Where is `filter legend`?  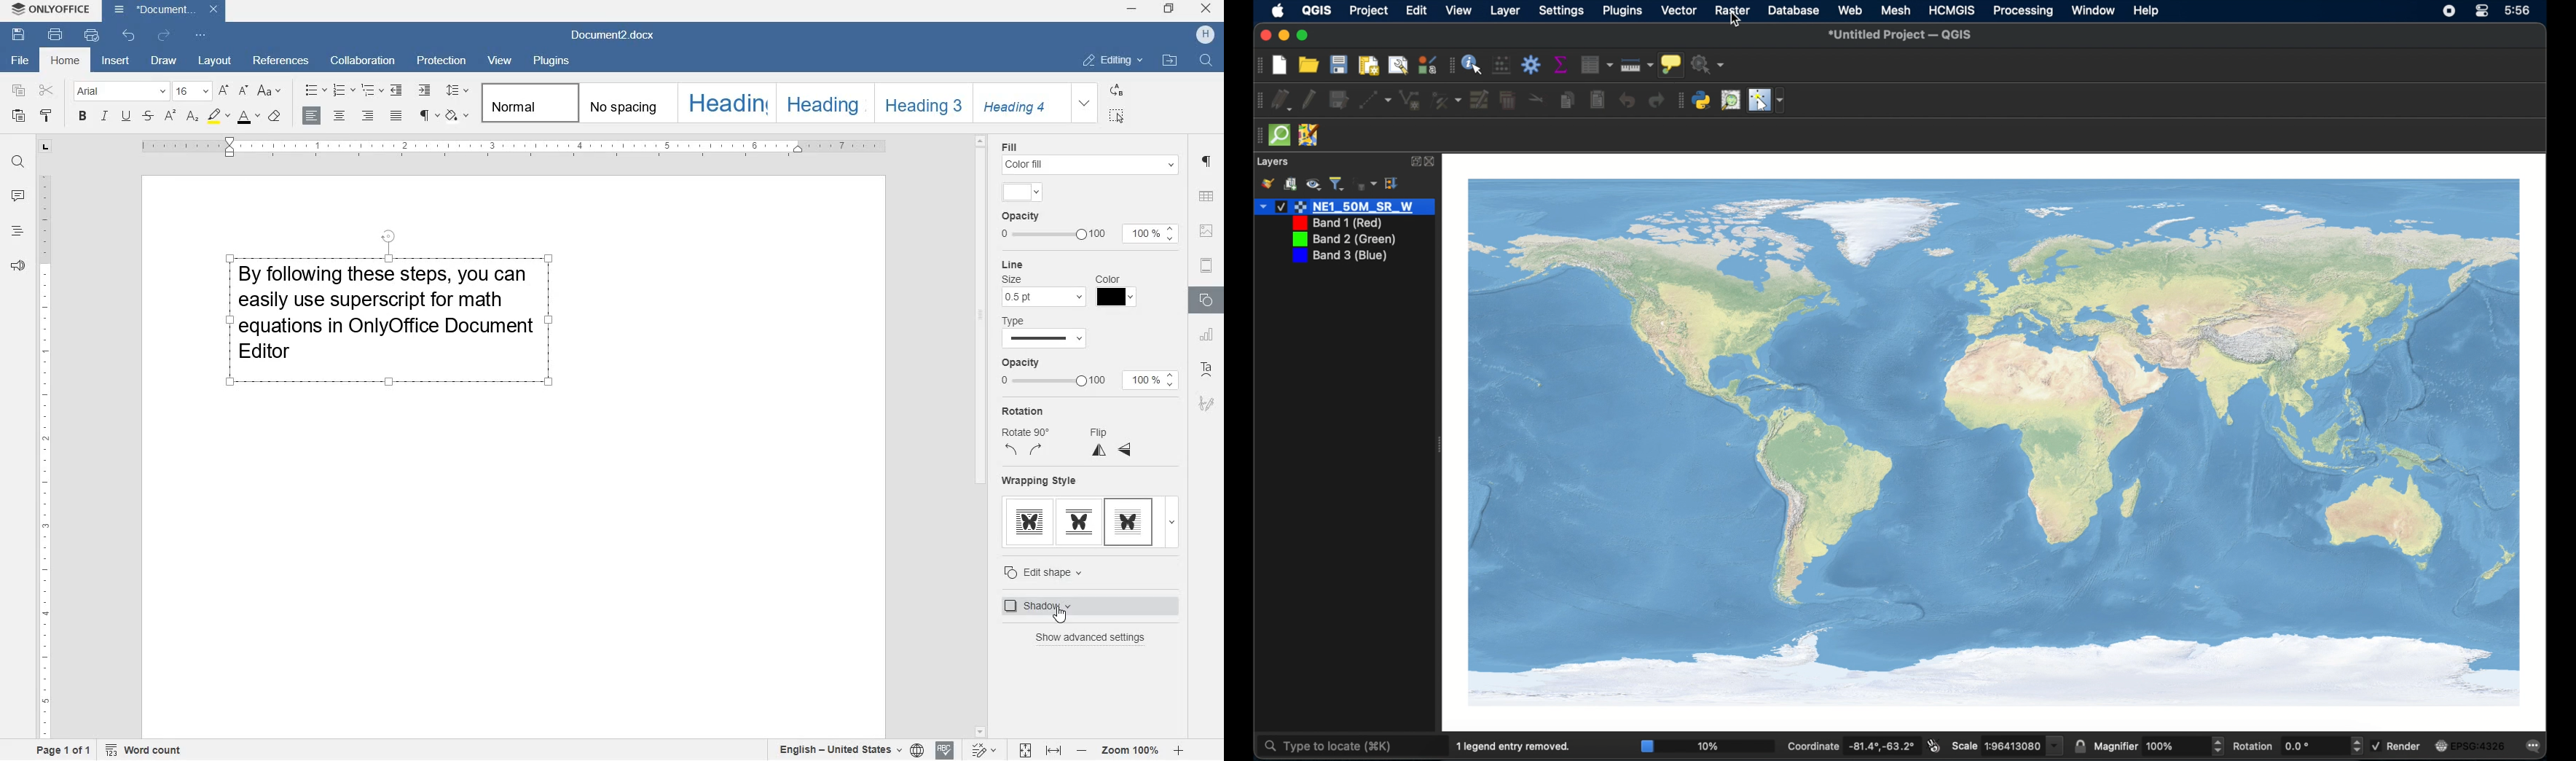
filter legend is located at coordinates (1337, 183).